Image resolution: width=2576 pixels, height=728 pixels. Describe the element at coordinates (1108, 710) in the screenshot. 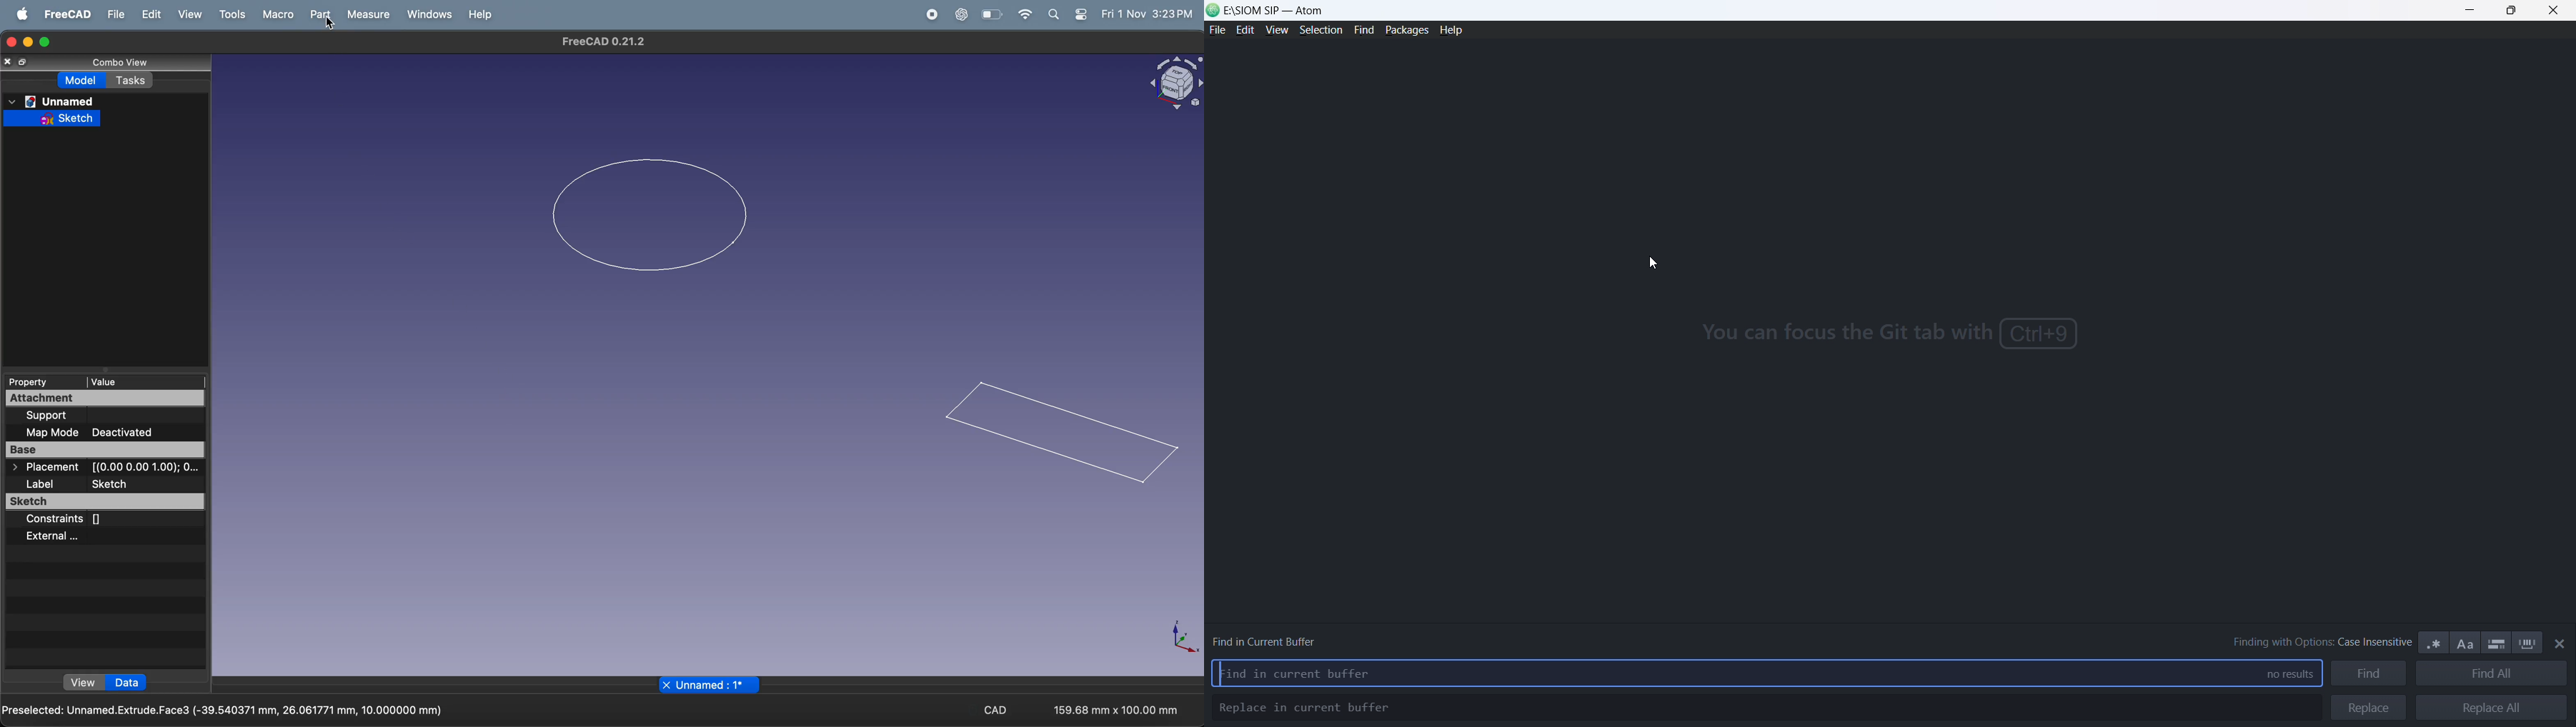

I see `159.68 mm x 100.00 mm` at that location.